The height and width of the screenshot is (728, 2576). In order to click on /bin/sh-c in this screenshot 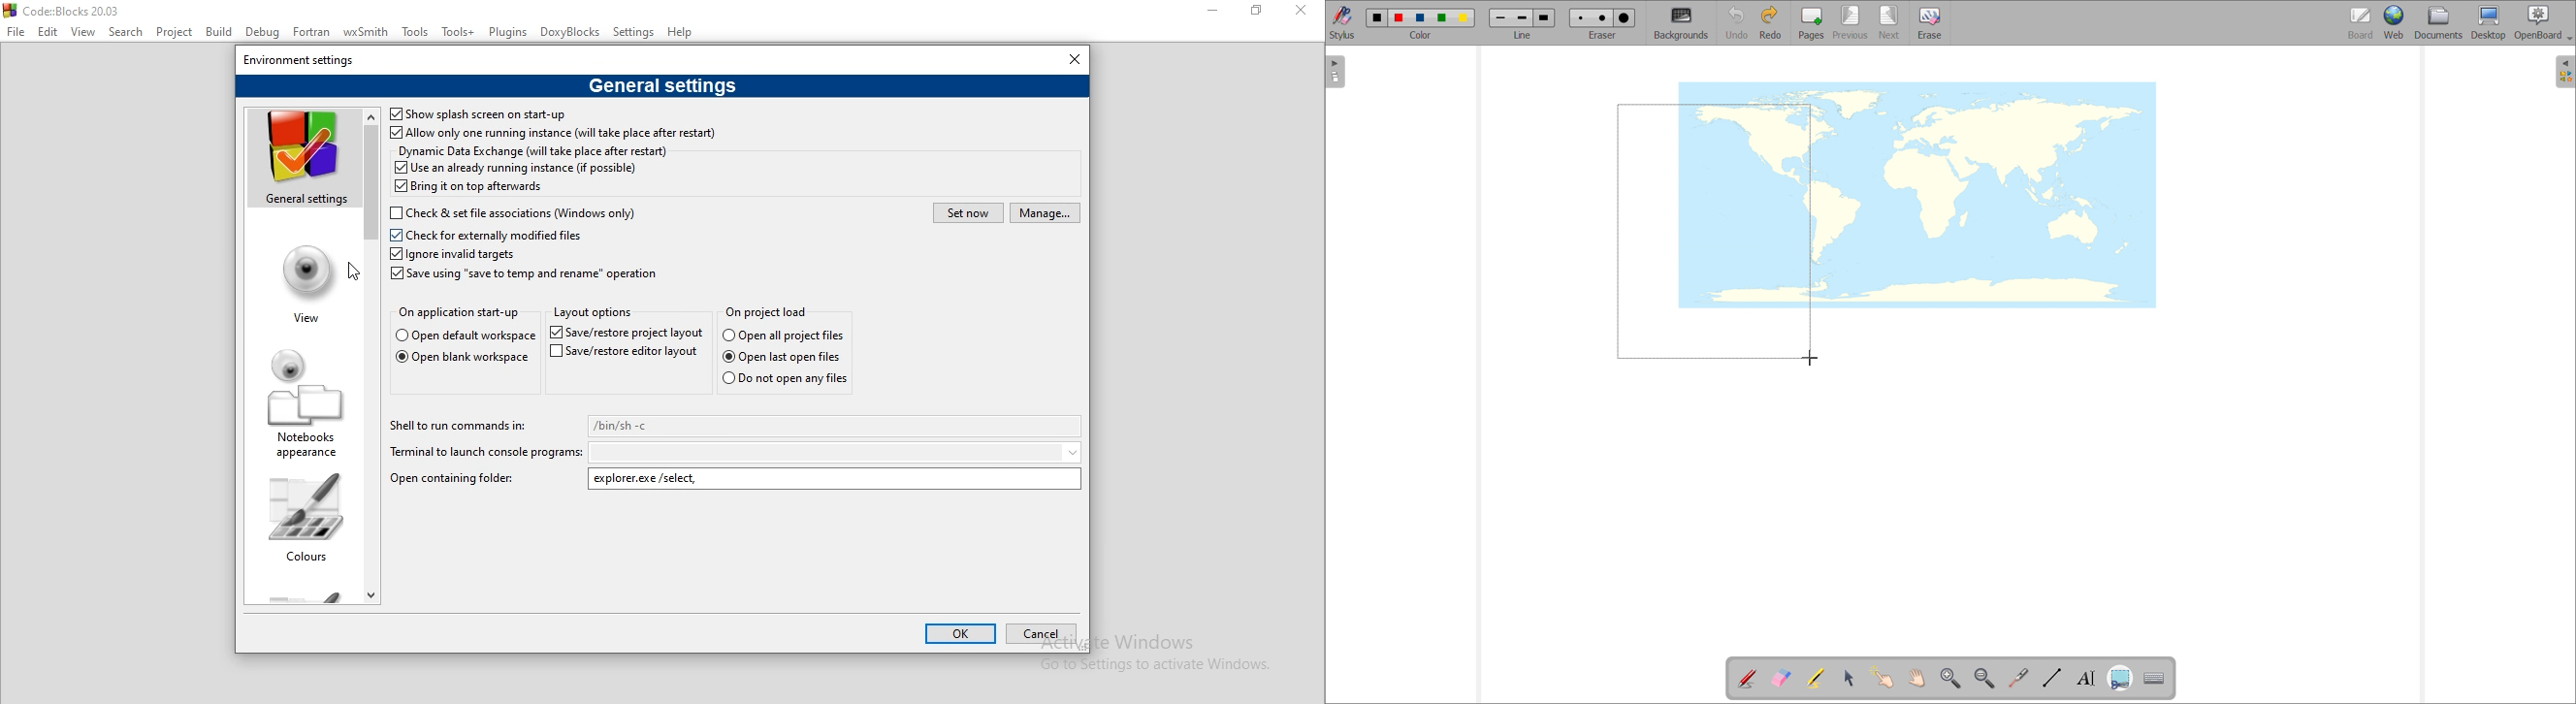, I will do `click(836, 427)`.